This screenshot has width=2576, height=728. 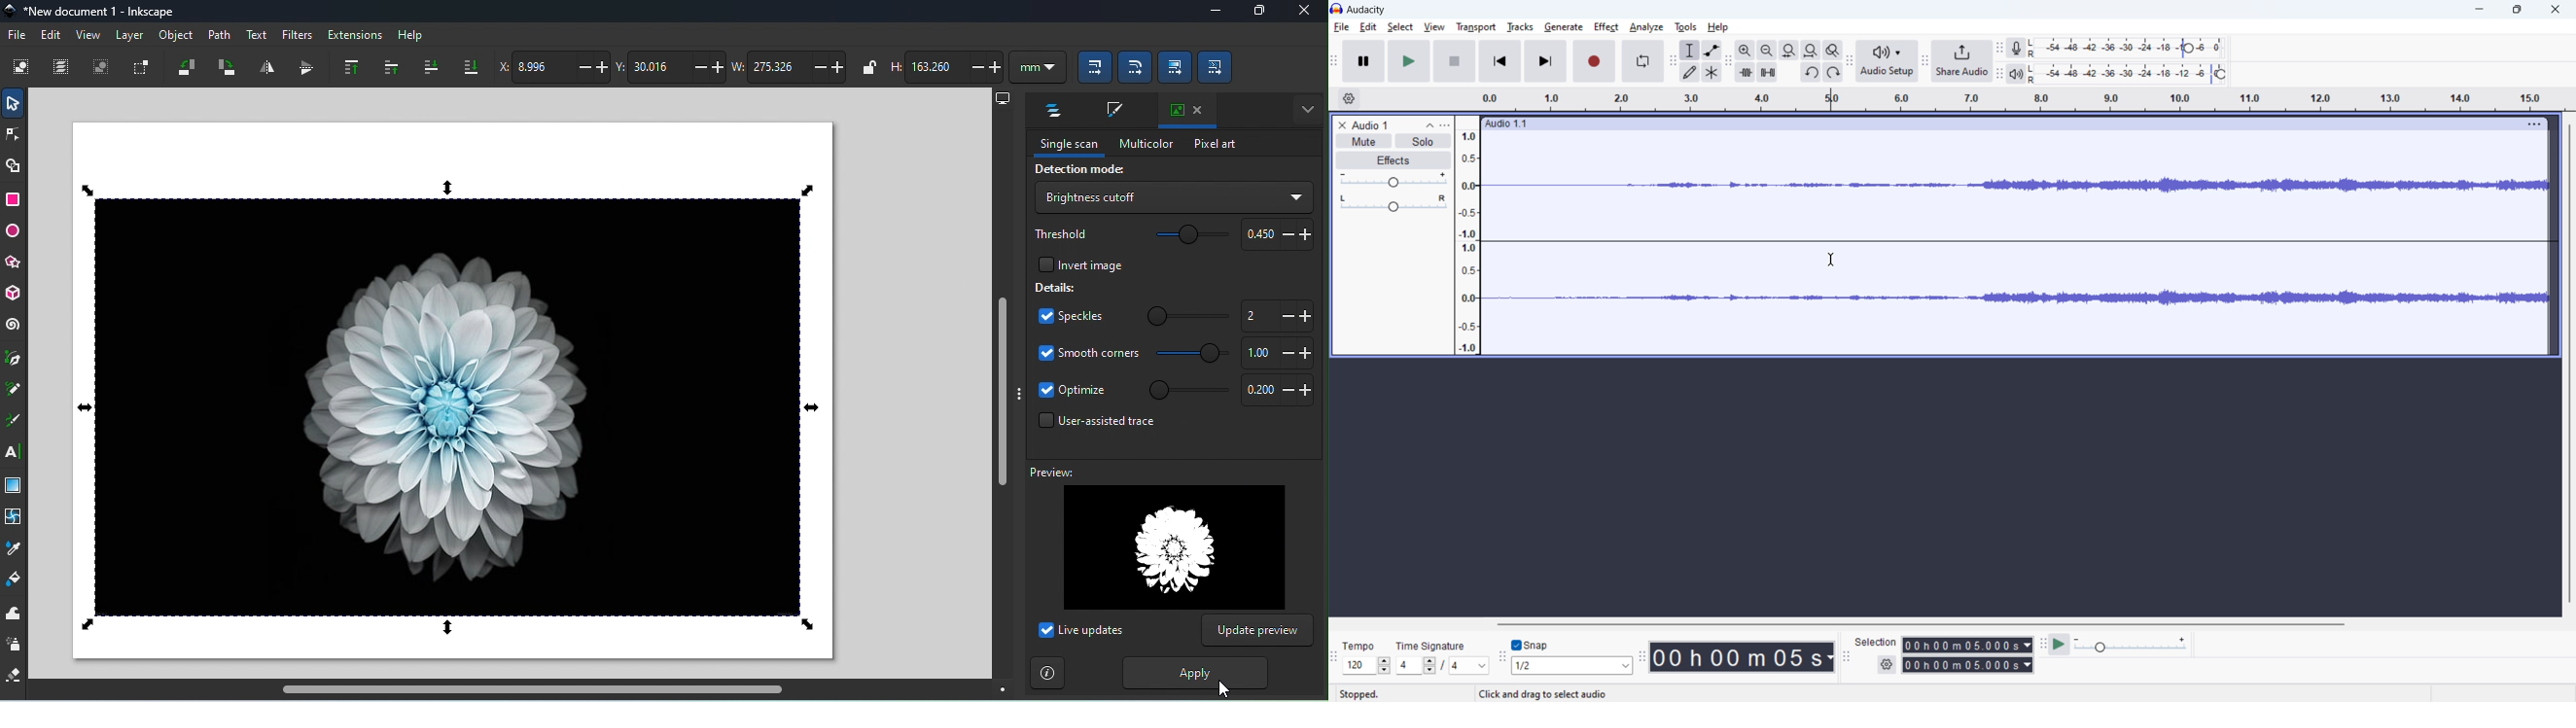 I want to click on Path, so click(x=221, y=34).